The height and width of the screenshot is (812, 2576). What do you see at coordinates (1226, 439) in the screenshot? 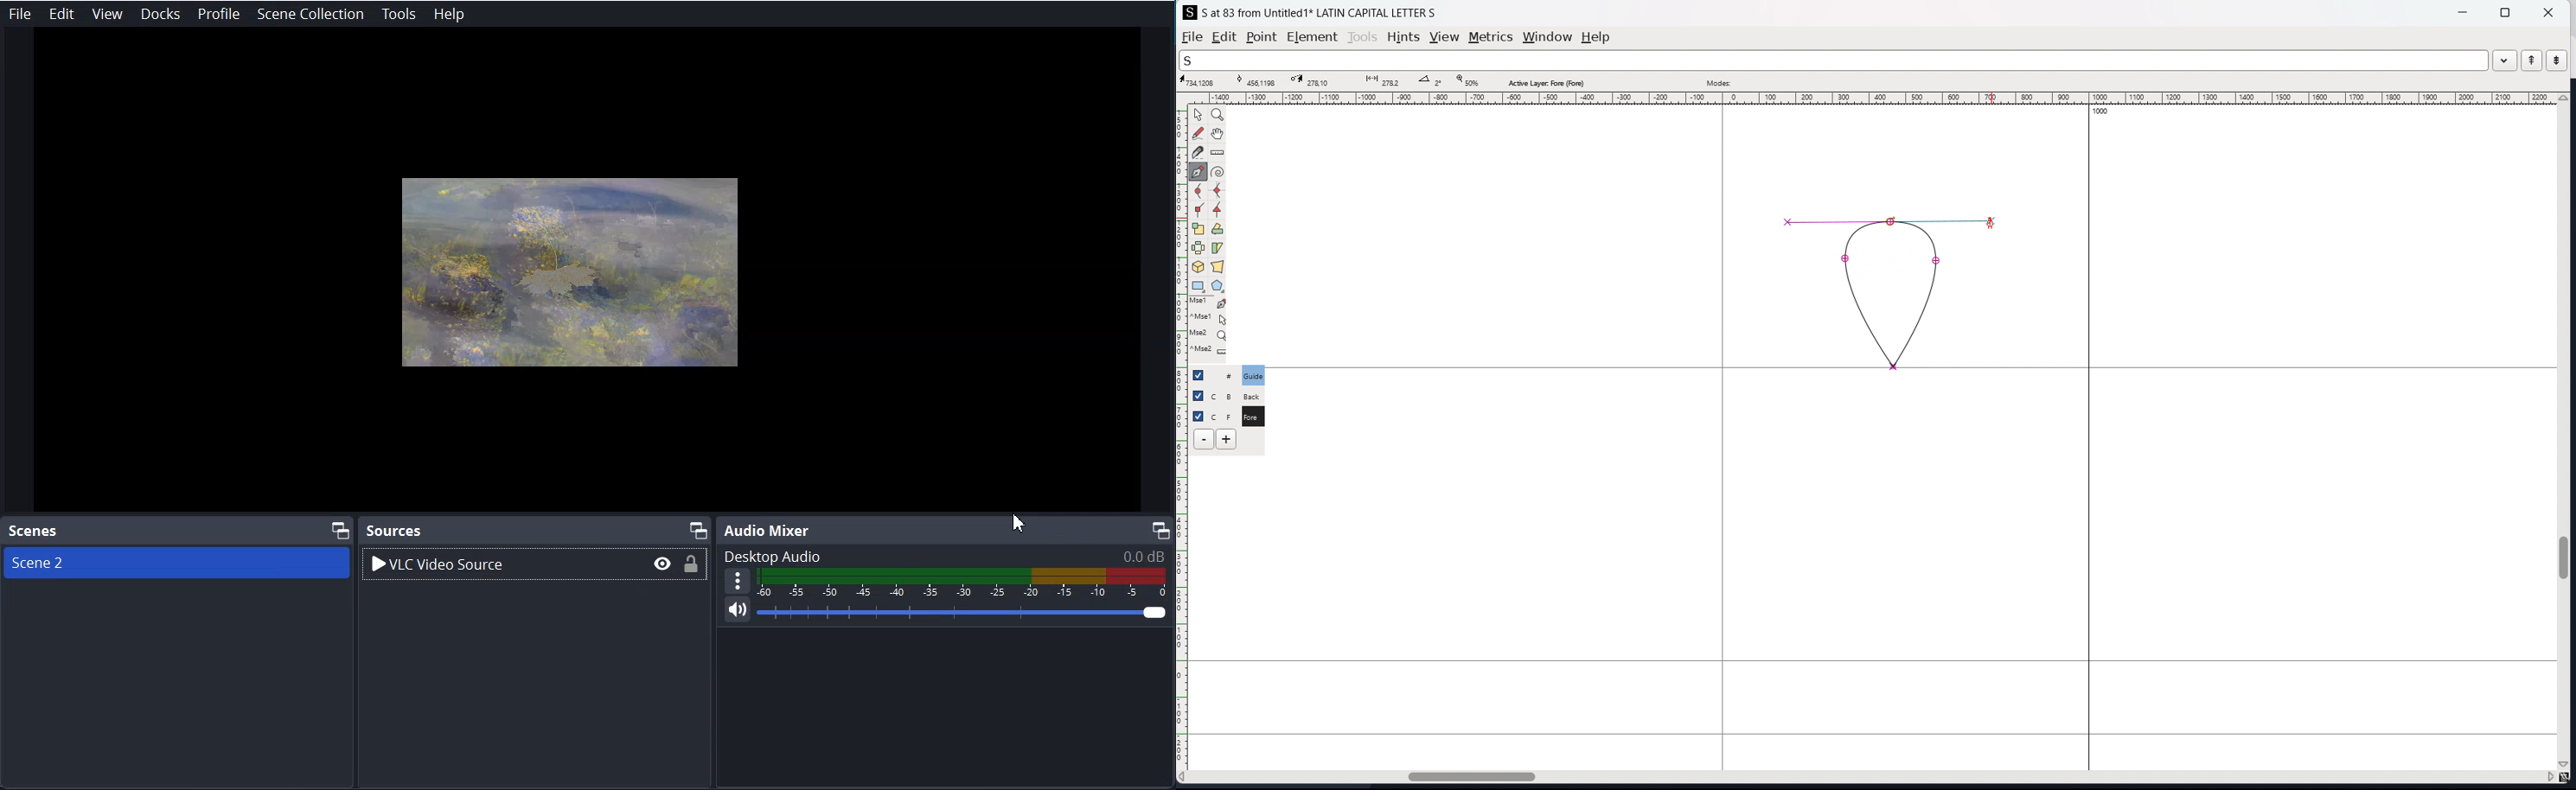
I see `add layers` at bounding box center [1226, 439].